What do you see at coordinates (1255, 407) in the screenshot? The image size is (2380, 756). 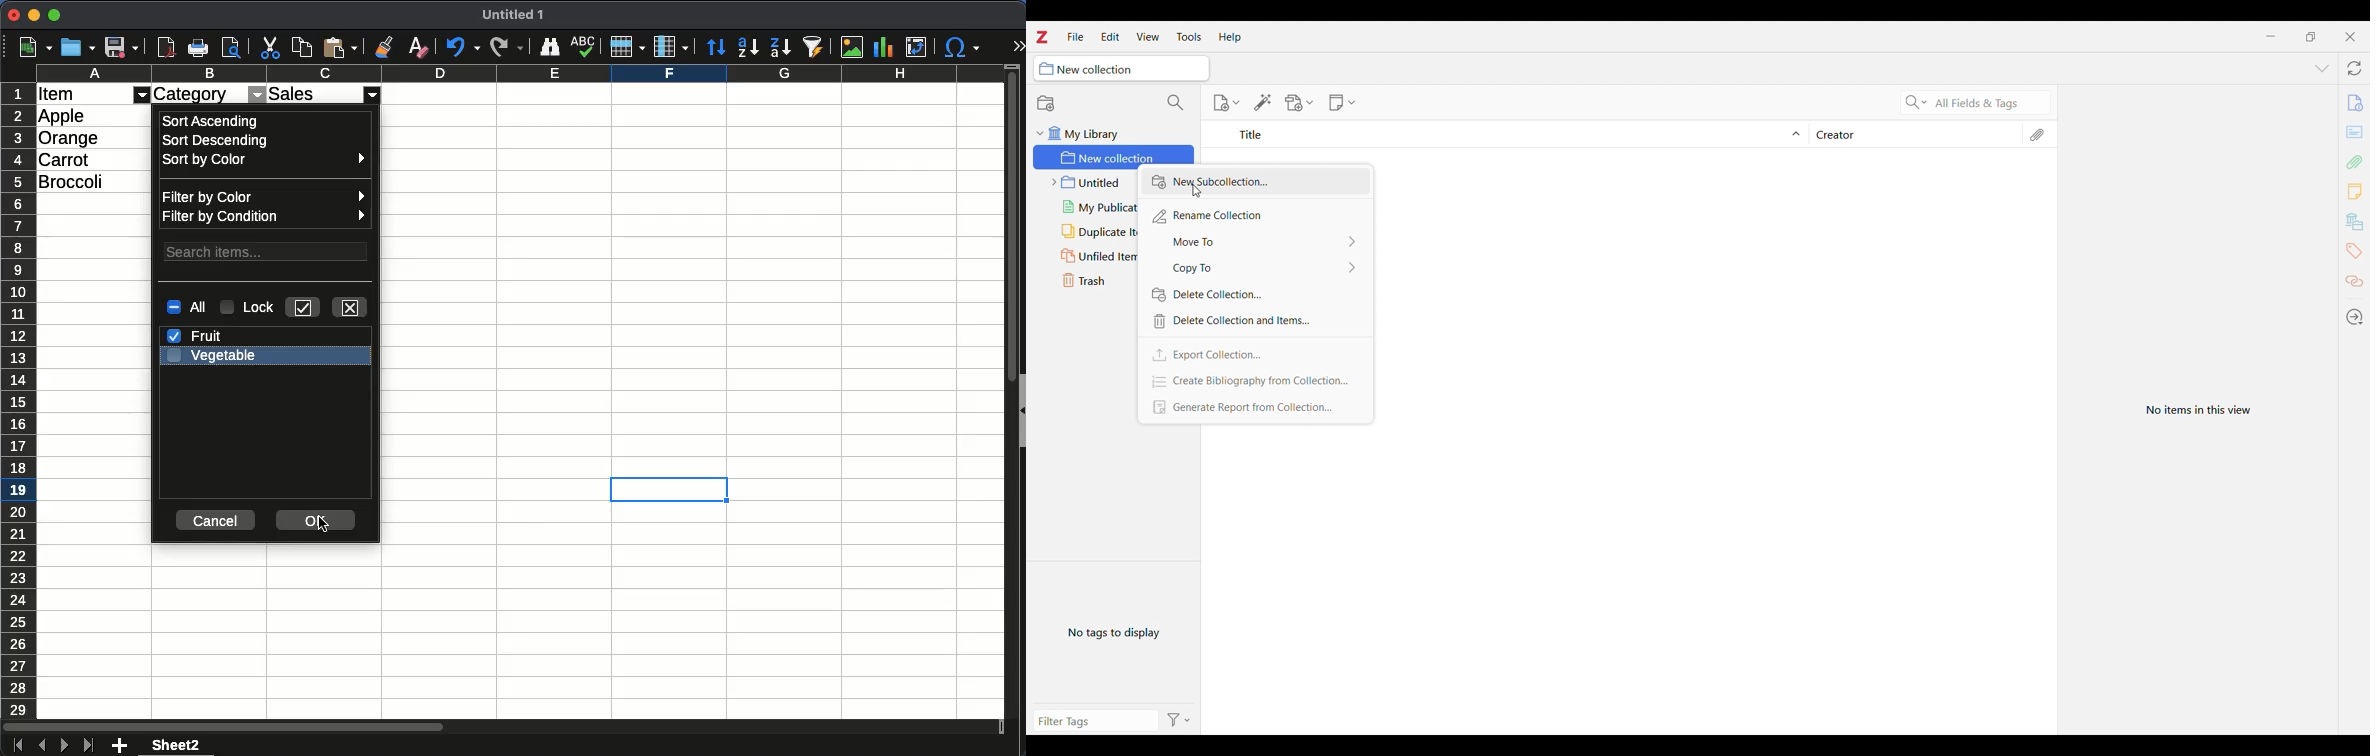 I see `Generate report from collection` at bounding box center [1255, 407].